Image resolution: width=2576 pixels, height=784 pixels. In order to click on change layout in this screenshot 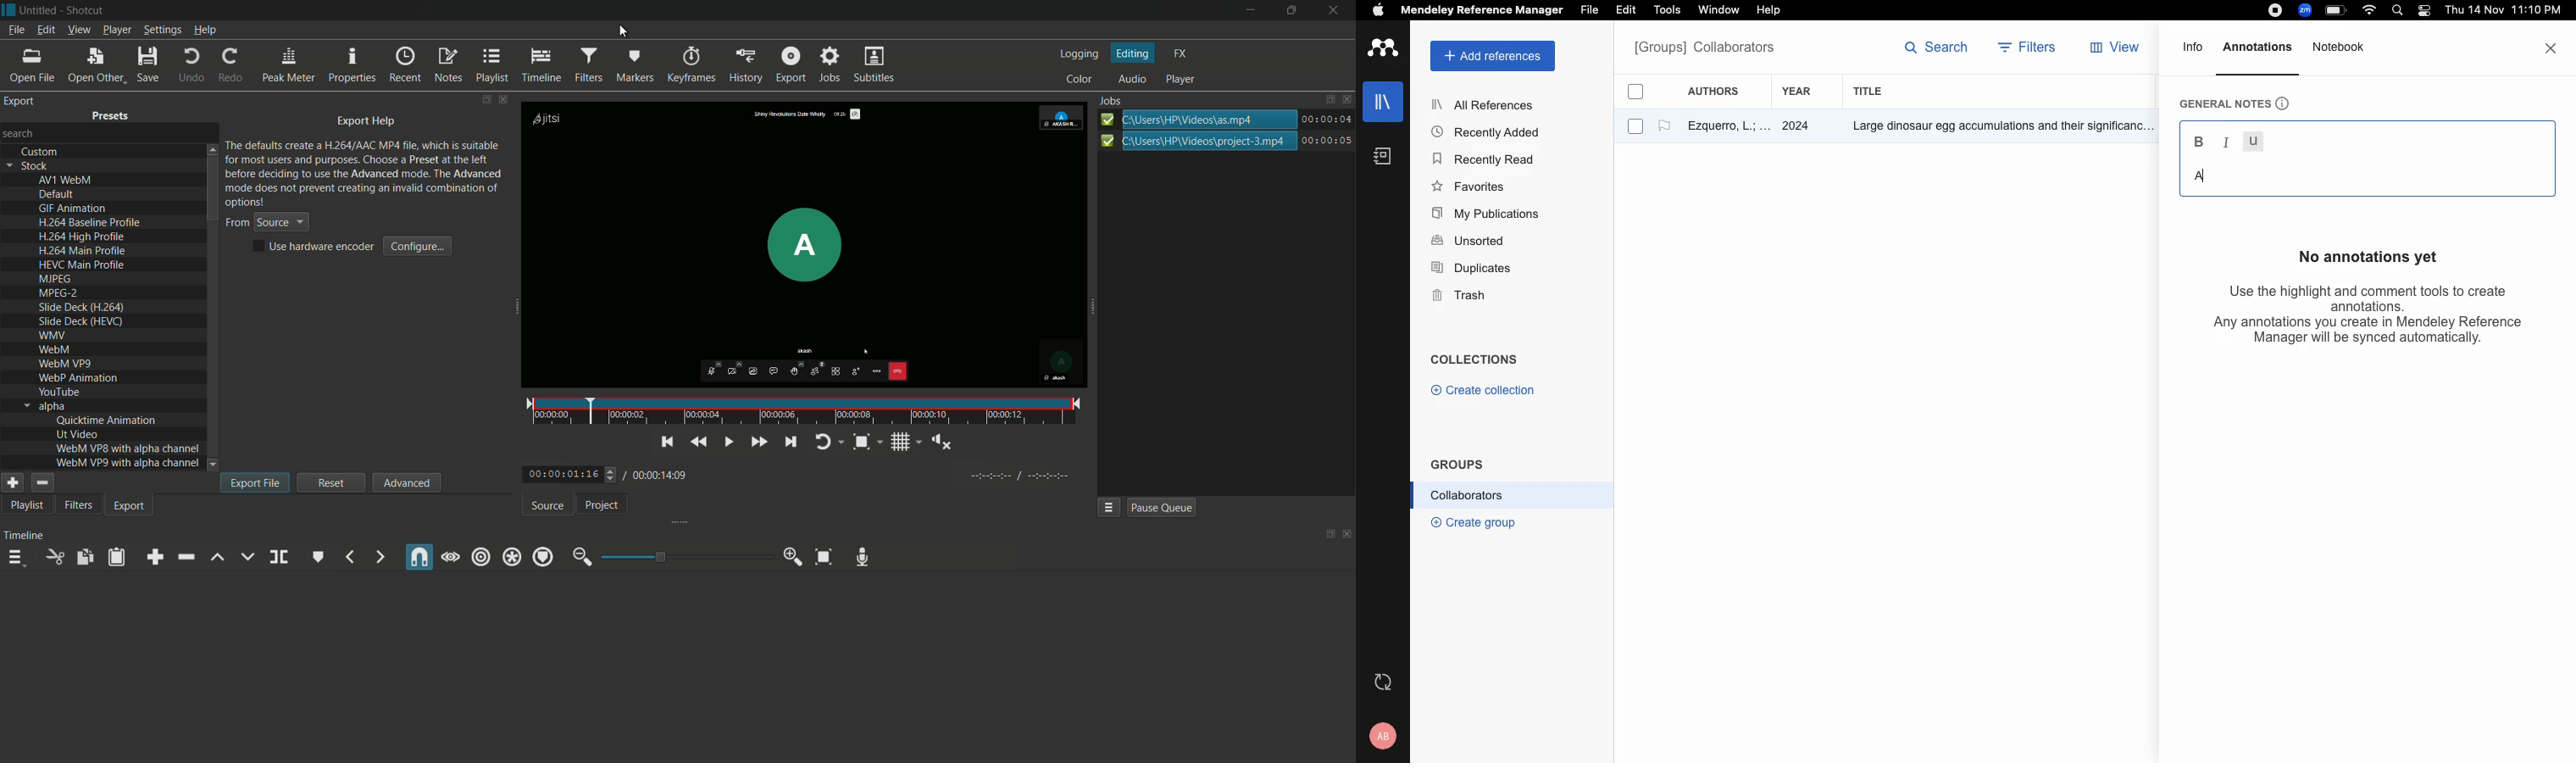, I will do `click(1325, 538)`.